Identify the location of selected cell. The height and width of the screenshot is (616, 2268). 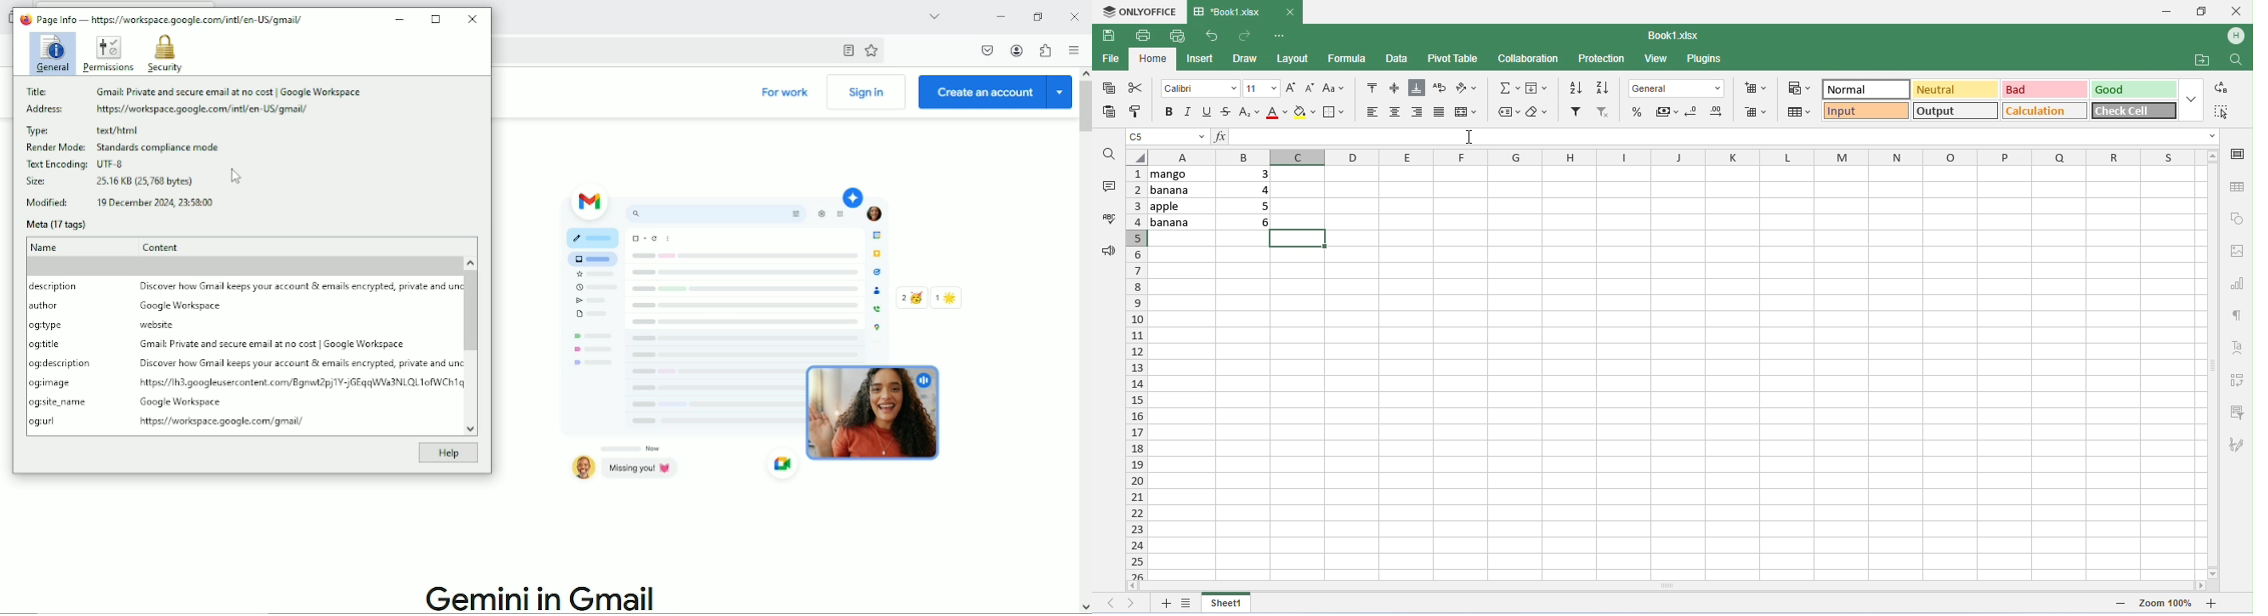
(1300, 238).